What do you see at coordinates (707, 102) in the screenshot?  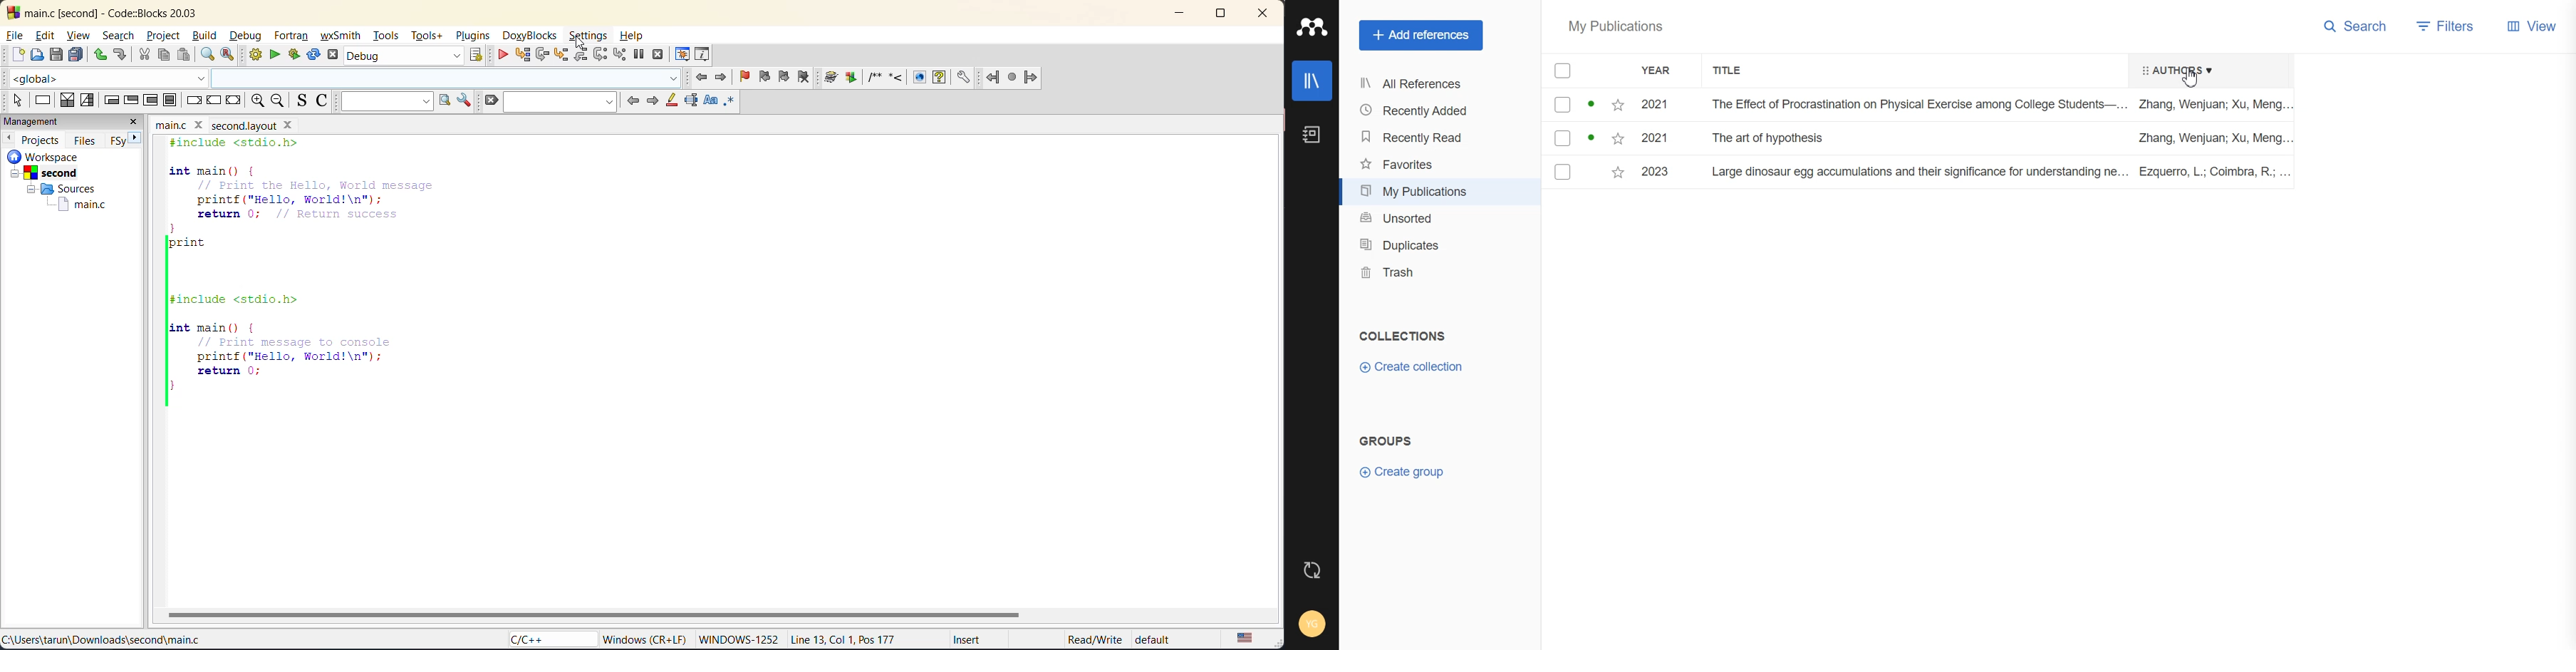 I see `match case` at bounding box center [707, 102].